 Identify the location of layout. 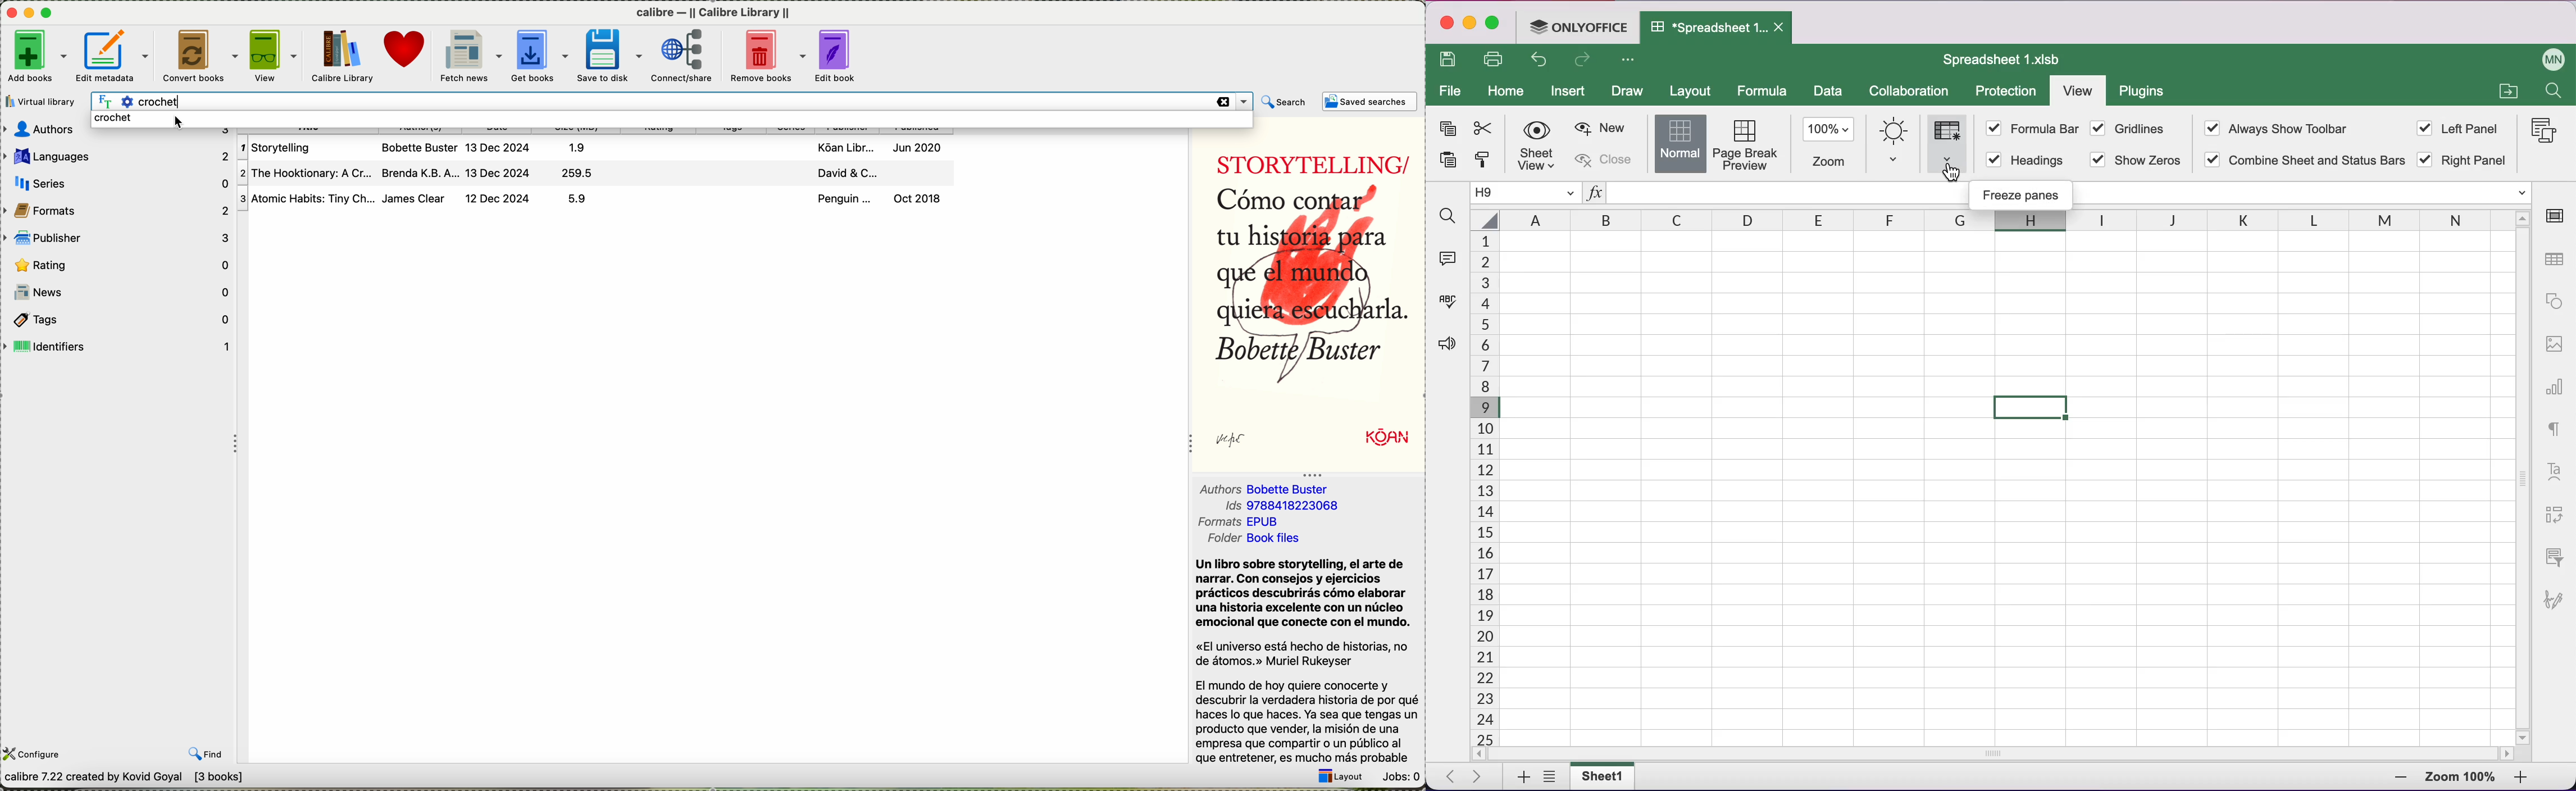
(1693, 90).